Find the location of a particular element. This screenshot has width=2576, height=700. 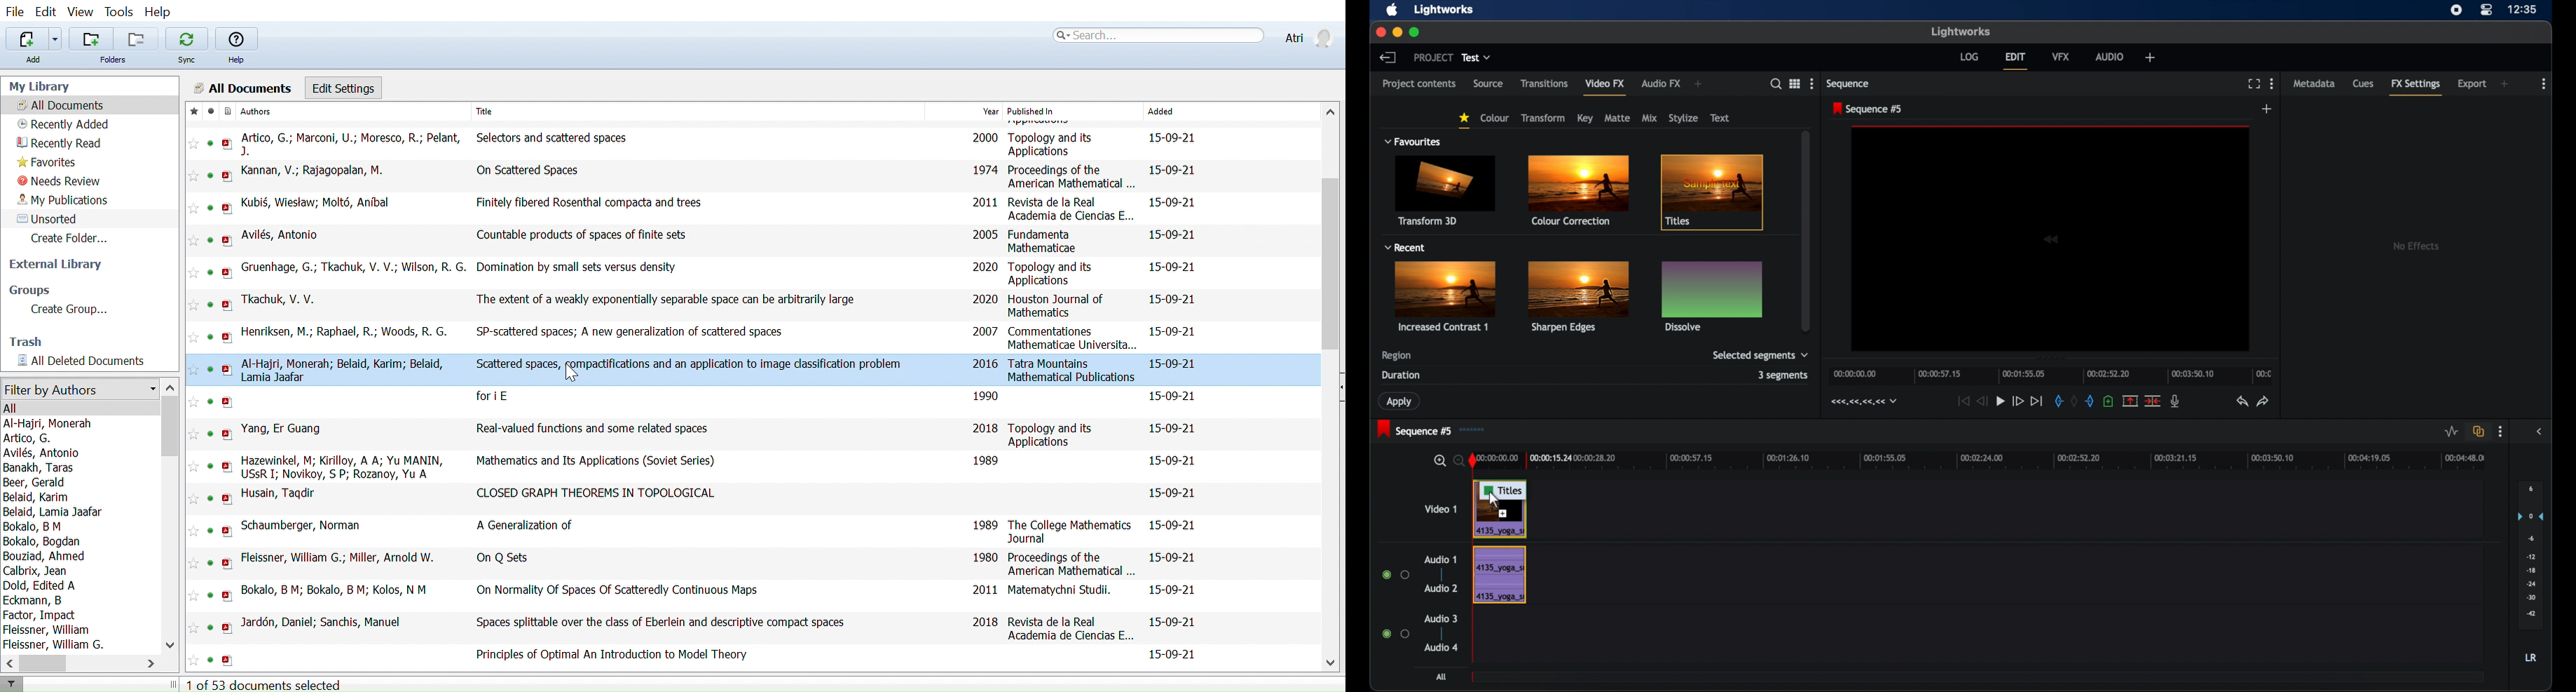

15-09-21 is located at coordinates (1174, 137).